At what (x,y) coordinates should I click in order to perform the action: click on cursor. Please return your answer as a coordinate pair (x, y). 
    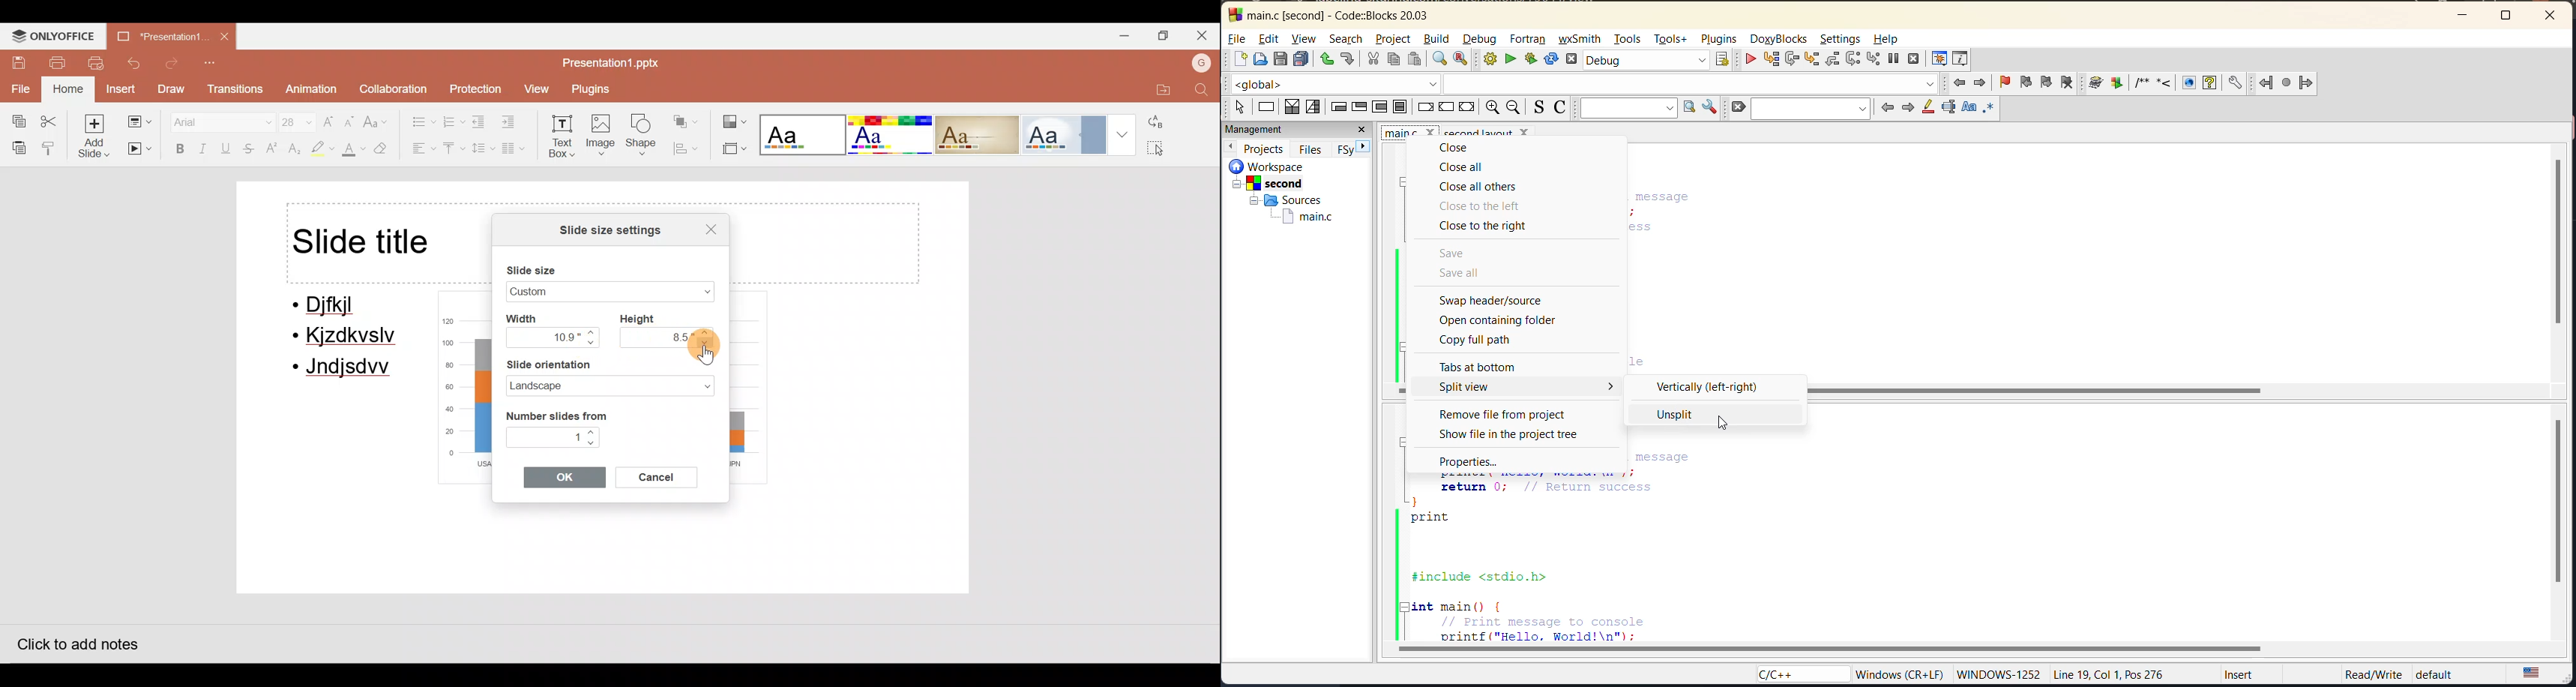
    Looking at the image, I should click on (1727, 424).